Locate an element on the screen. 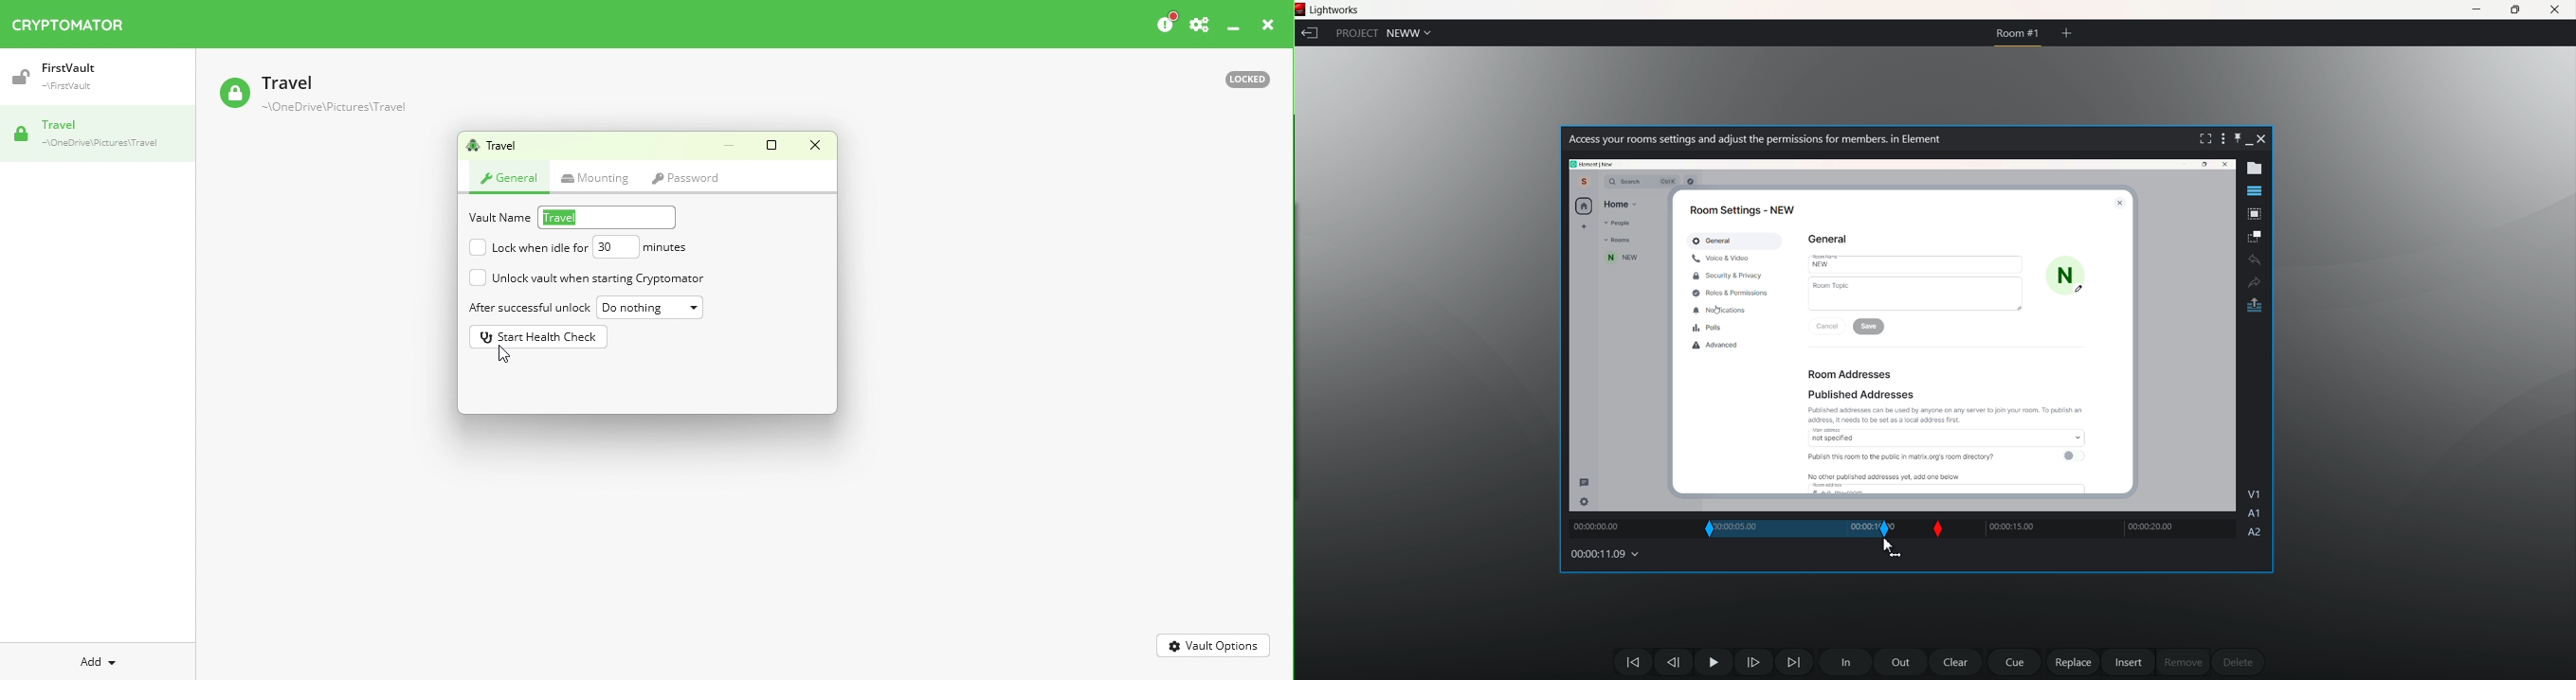 Image resolution: width=2576 pixels, height=700 pixels. cue is located at coordinates (2014, 663).